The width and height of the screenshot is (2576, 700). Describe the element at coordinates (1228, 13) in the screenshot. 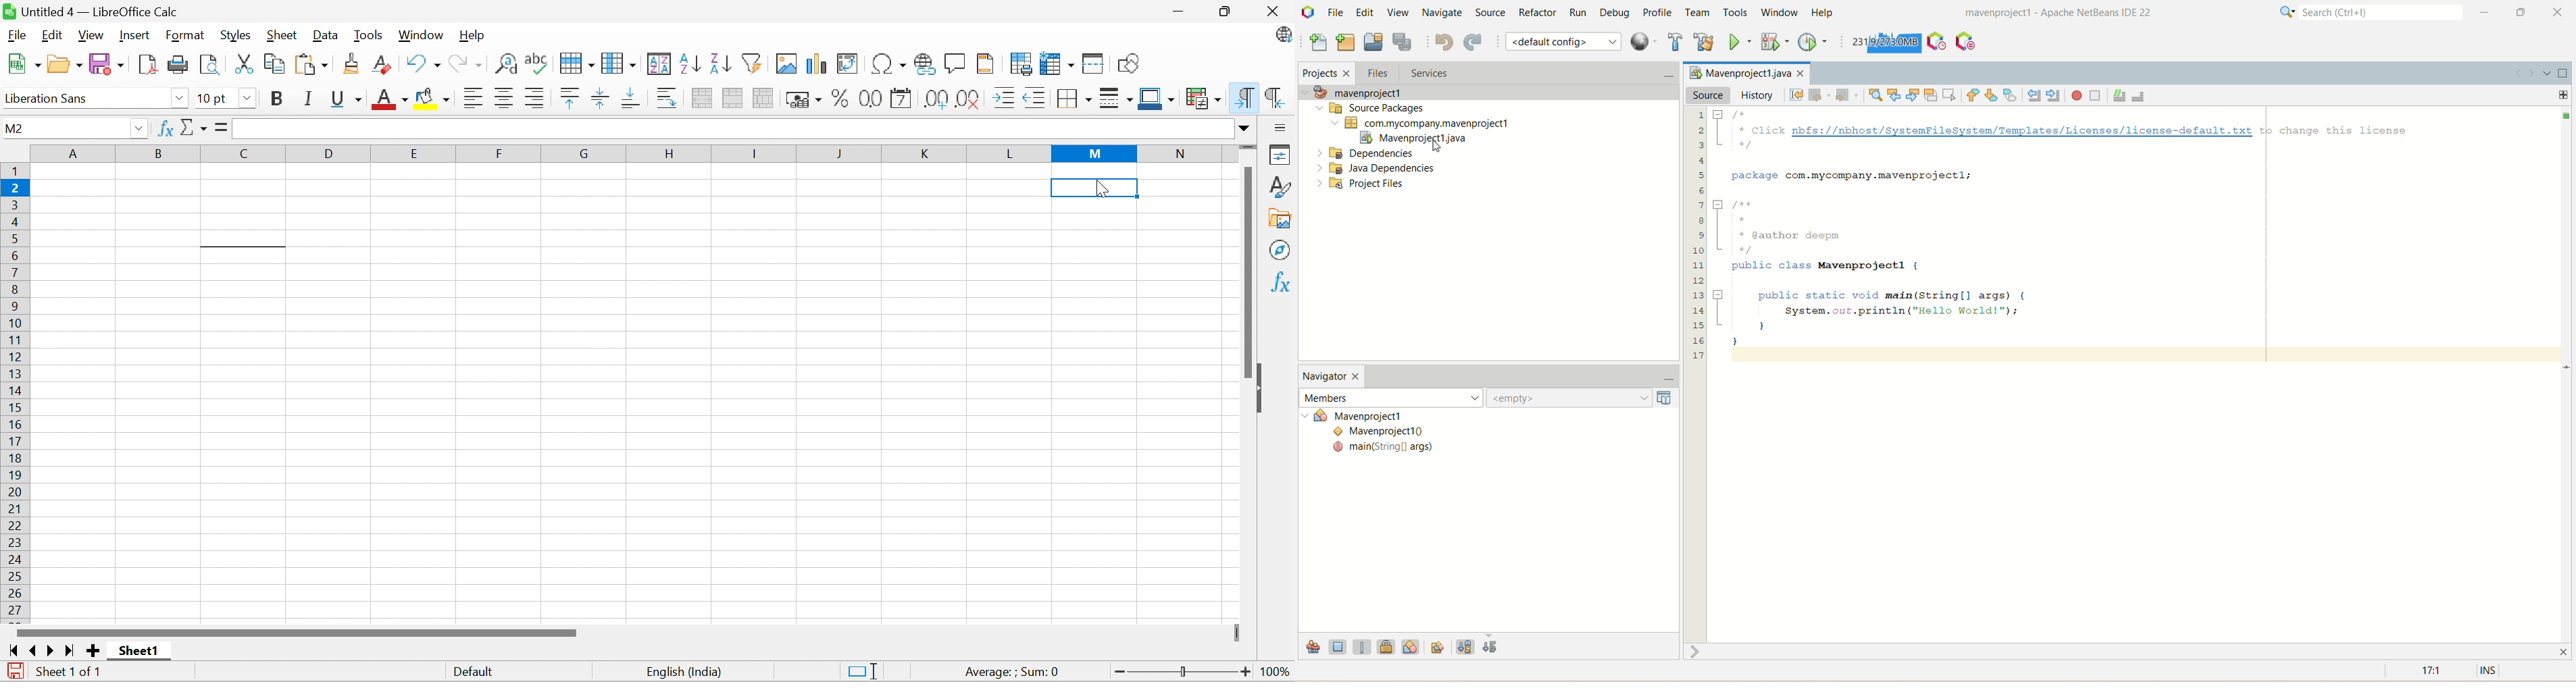

I see `Restore down` at that location.